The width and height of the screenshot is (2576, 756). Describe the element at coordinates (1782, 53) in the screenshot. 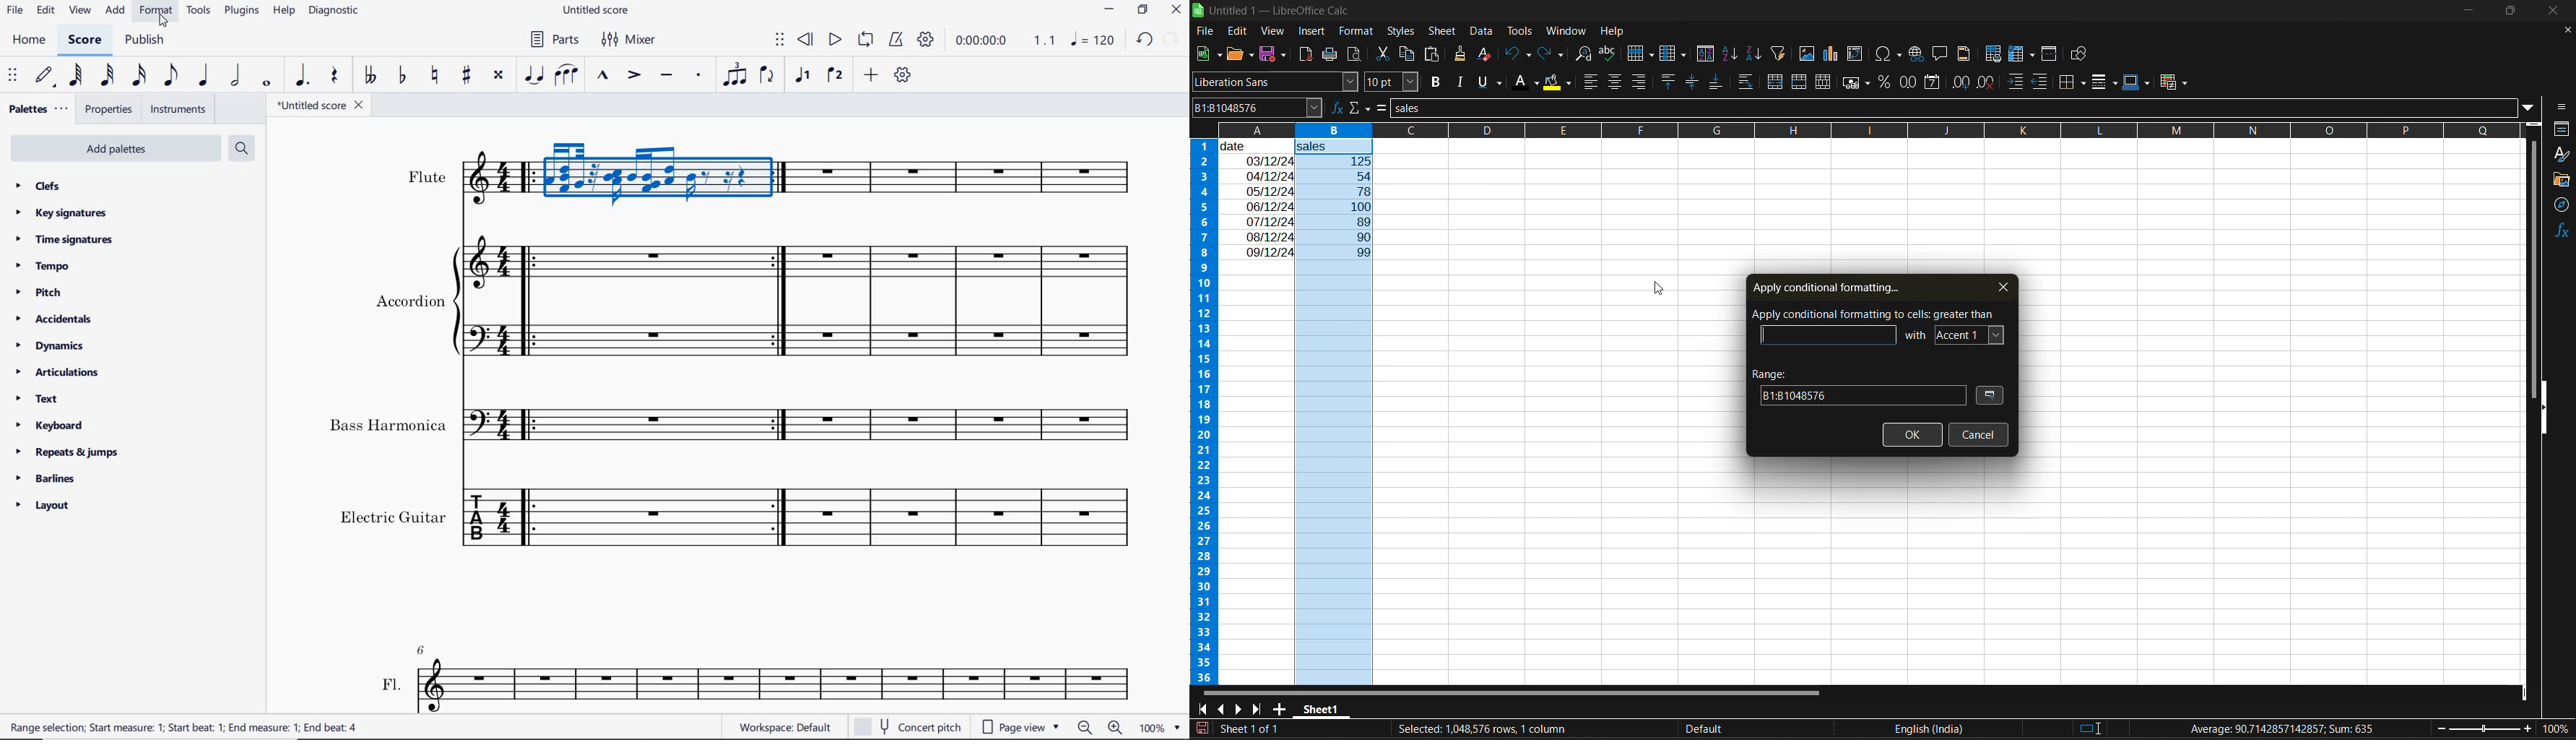

I see `autofill` at that location.